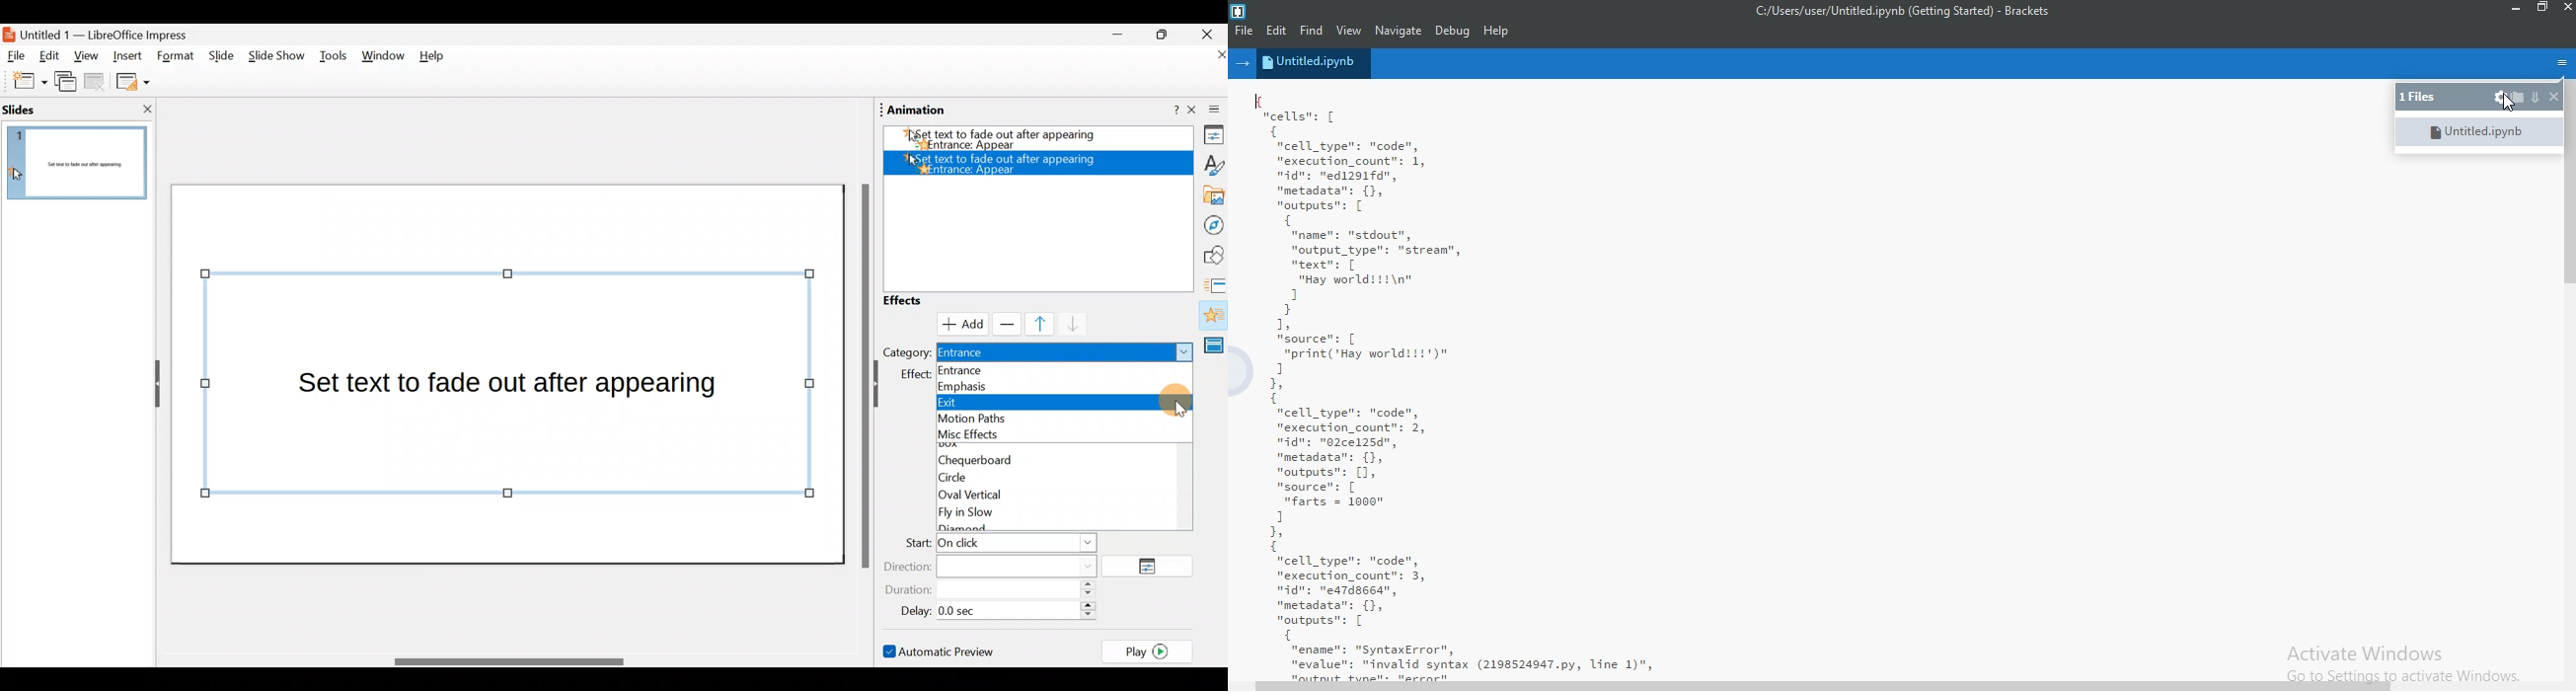 This screenshot has height=700, width=2576. What do you see at coordinates (1210, 164) in the screenshot?
I see `Style` at bounding box center [1210, 164].